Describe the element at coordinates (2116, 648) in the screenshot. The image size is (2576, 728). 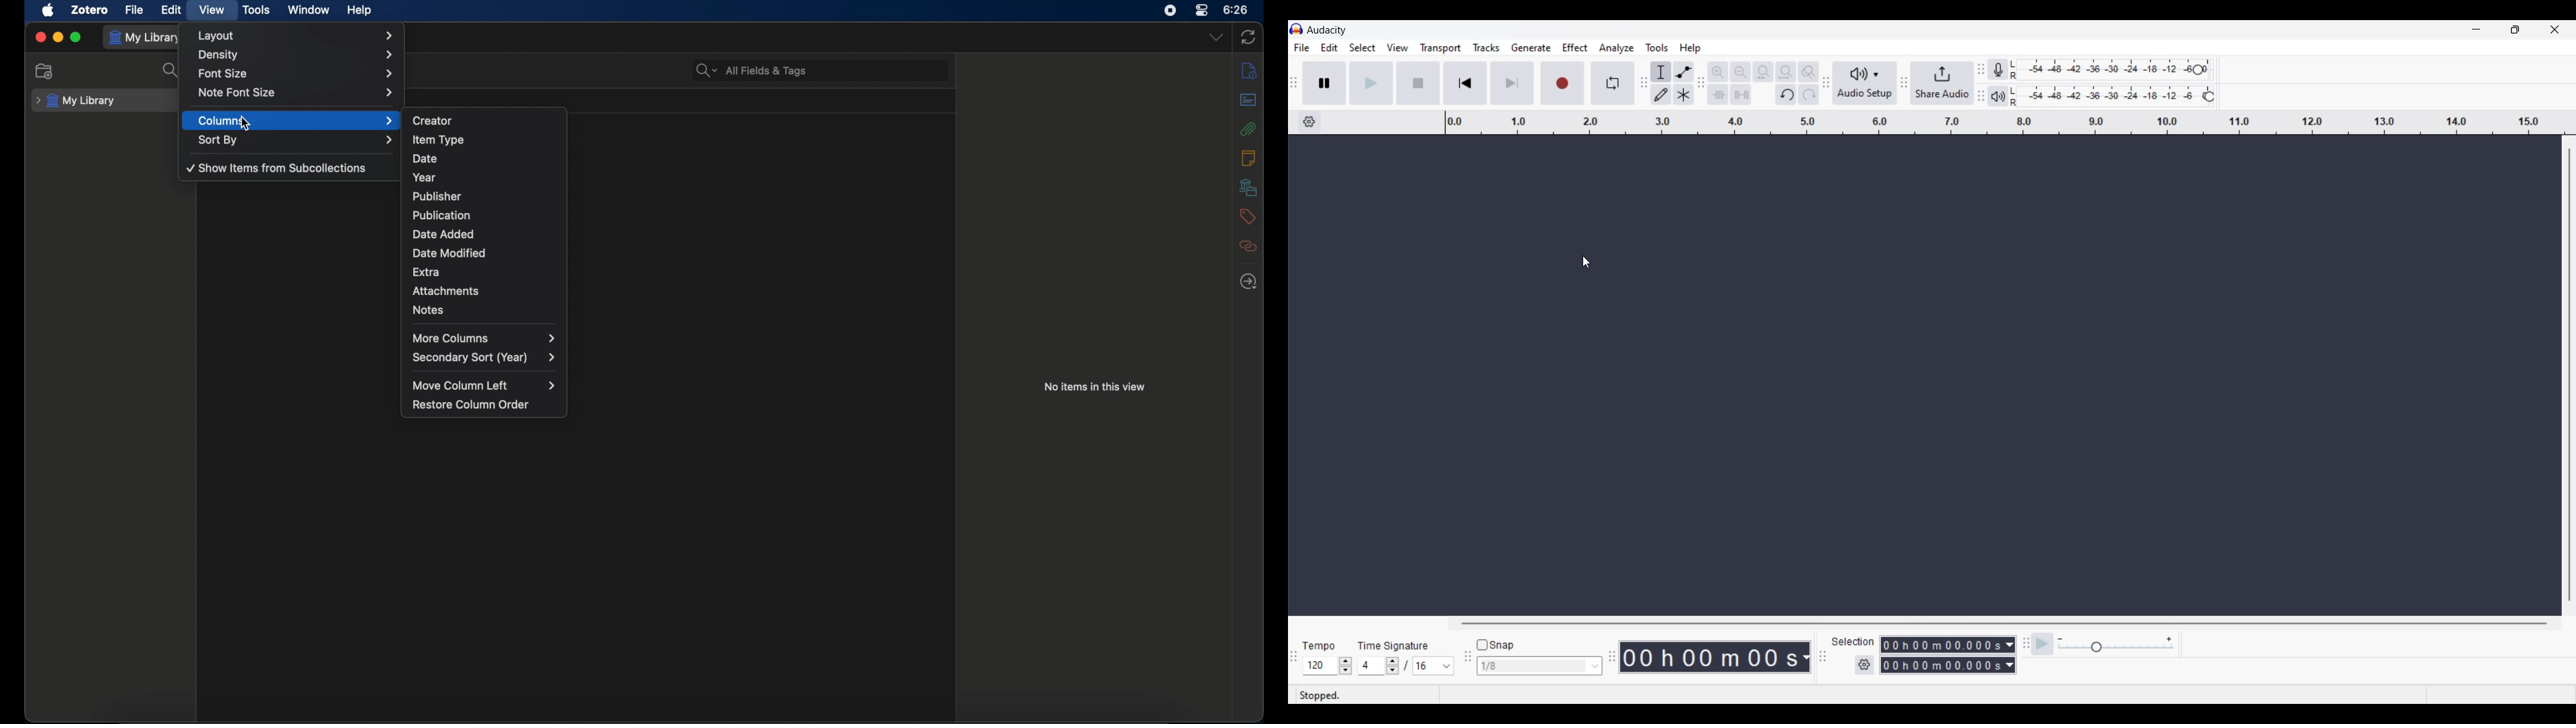
I see `Slider to change playback speed` at that location.